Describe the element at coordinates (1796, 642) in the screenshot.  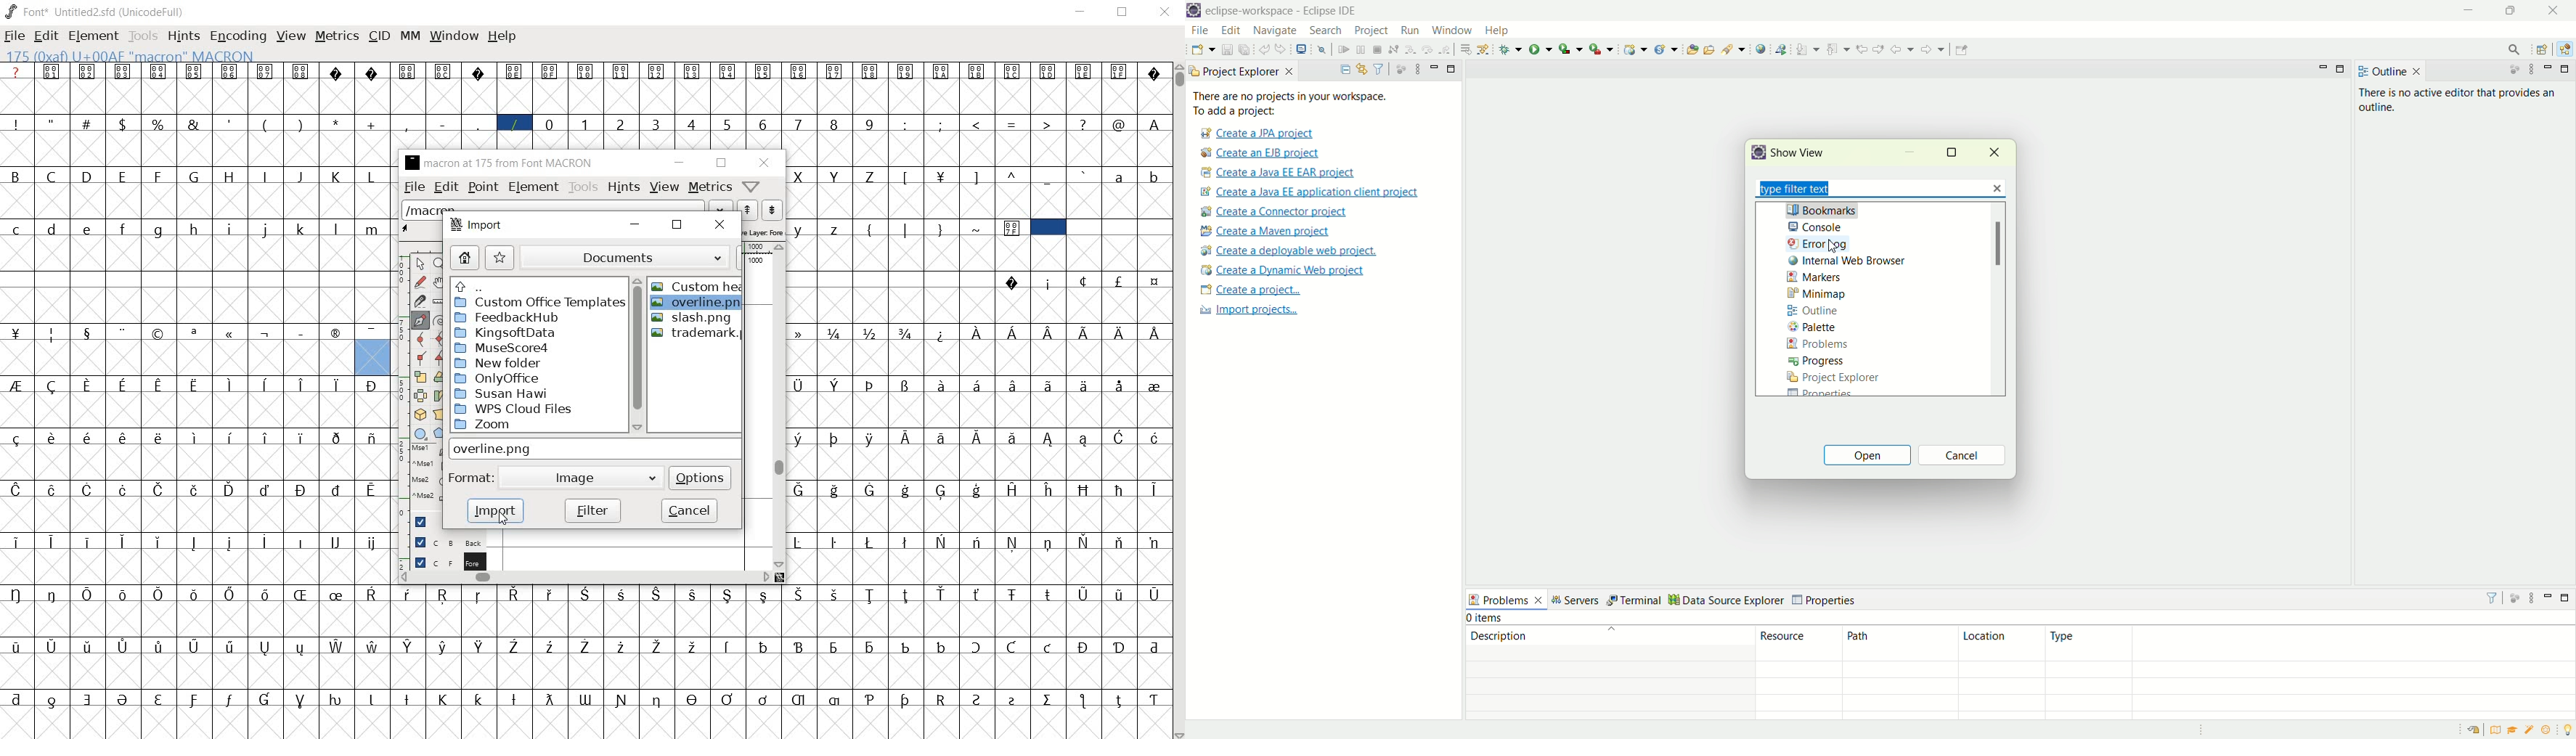
I see `resource` at that location.